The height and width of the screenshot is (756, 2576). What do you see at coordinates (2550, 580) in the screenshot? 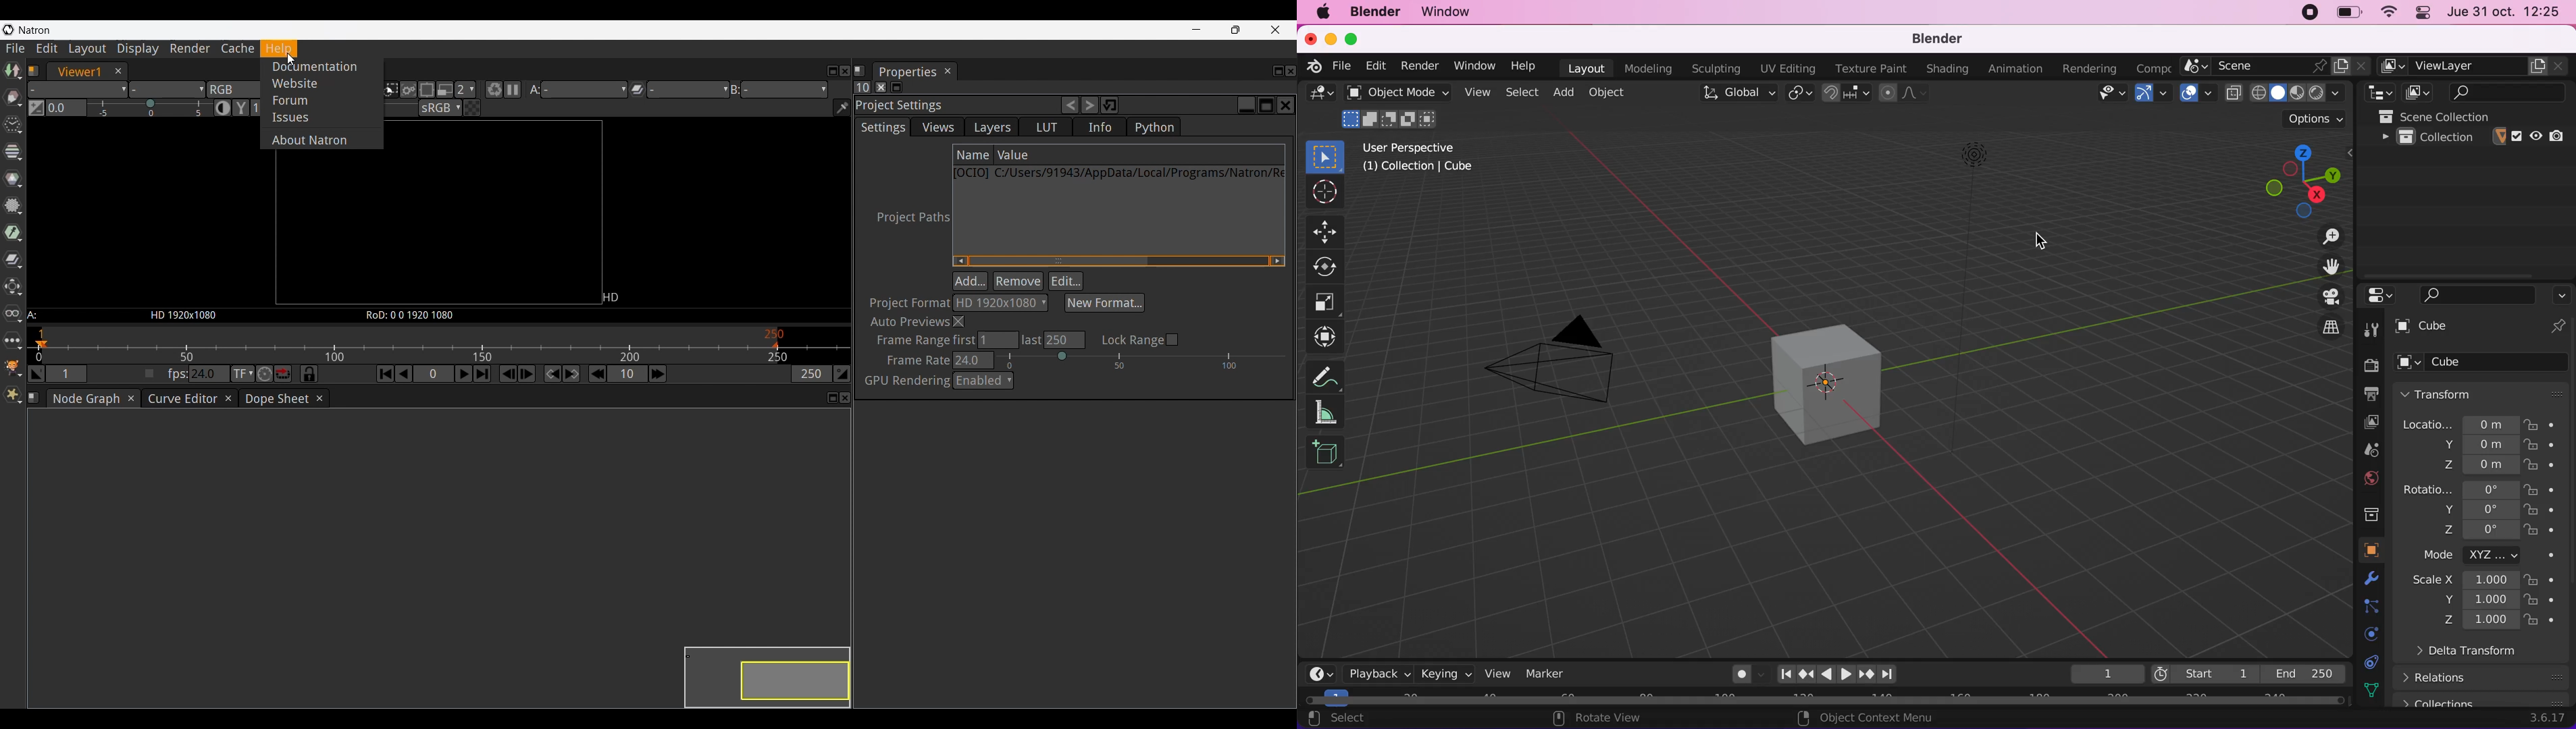
I see `lock` at bounding box center [2550, 580].